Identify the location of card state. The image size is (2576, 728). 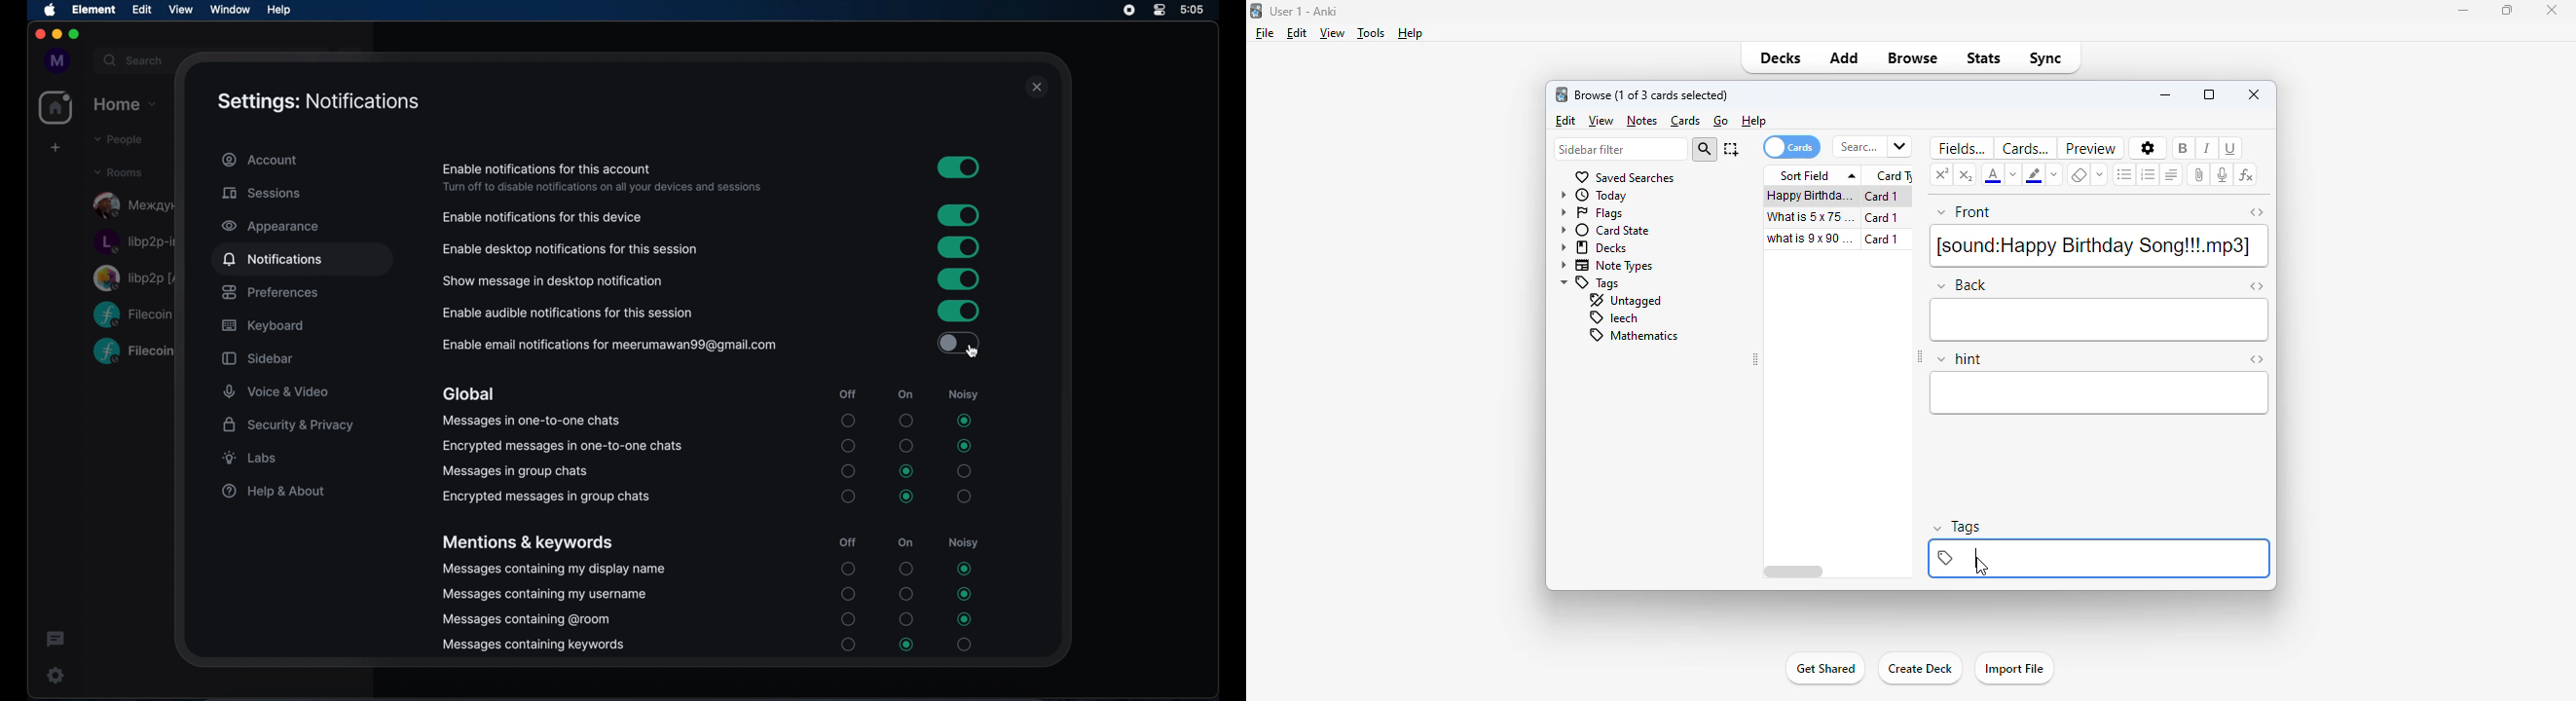
(1605, 231).